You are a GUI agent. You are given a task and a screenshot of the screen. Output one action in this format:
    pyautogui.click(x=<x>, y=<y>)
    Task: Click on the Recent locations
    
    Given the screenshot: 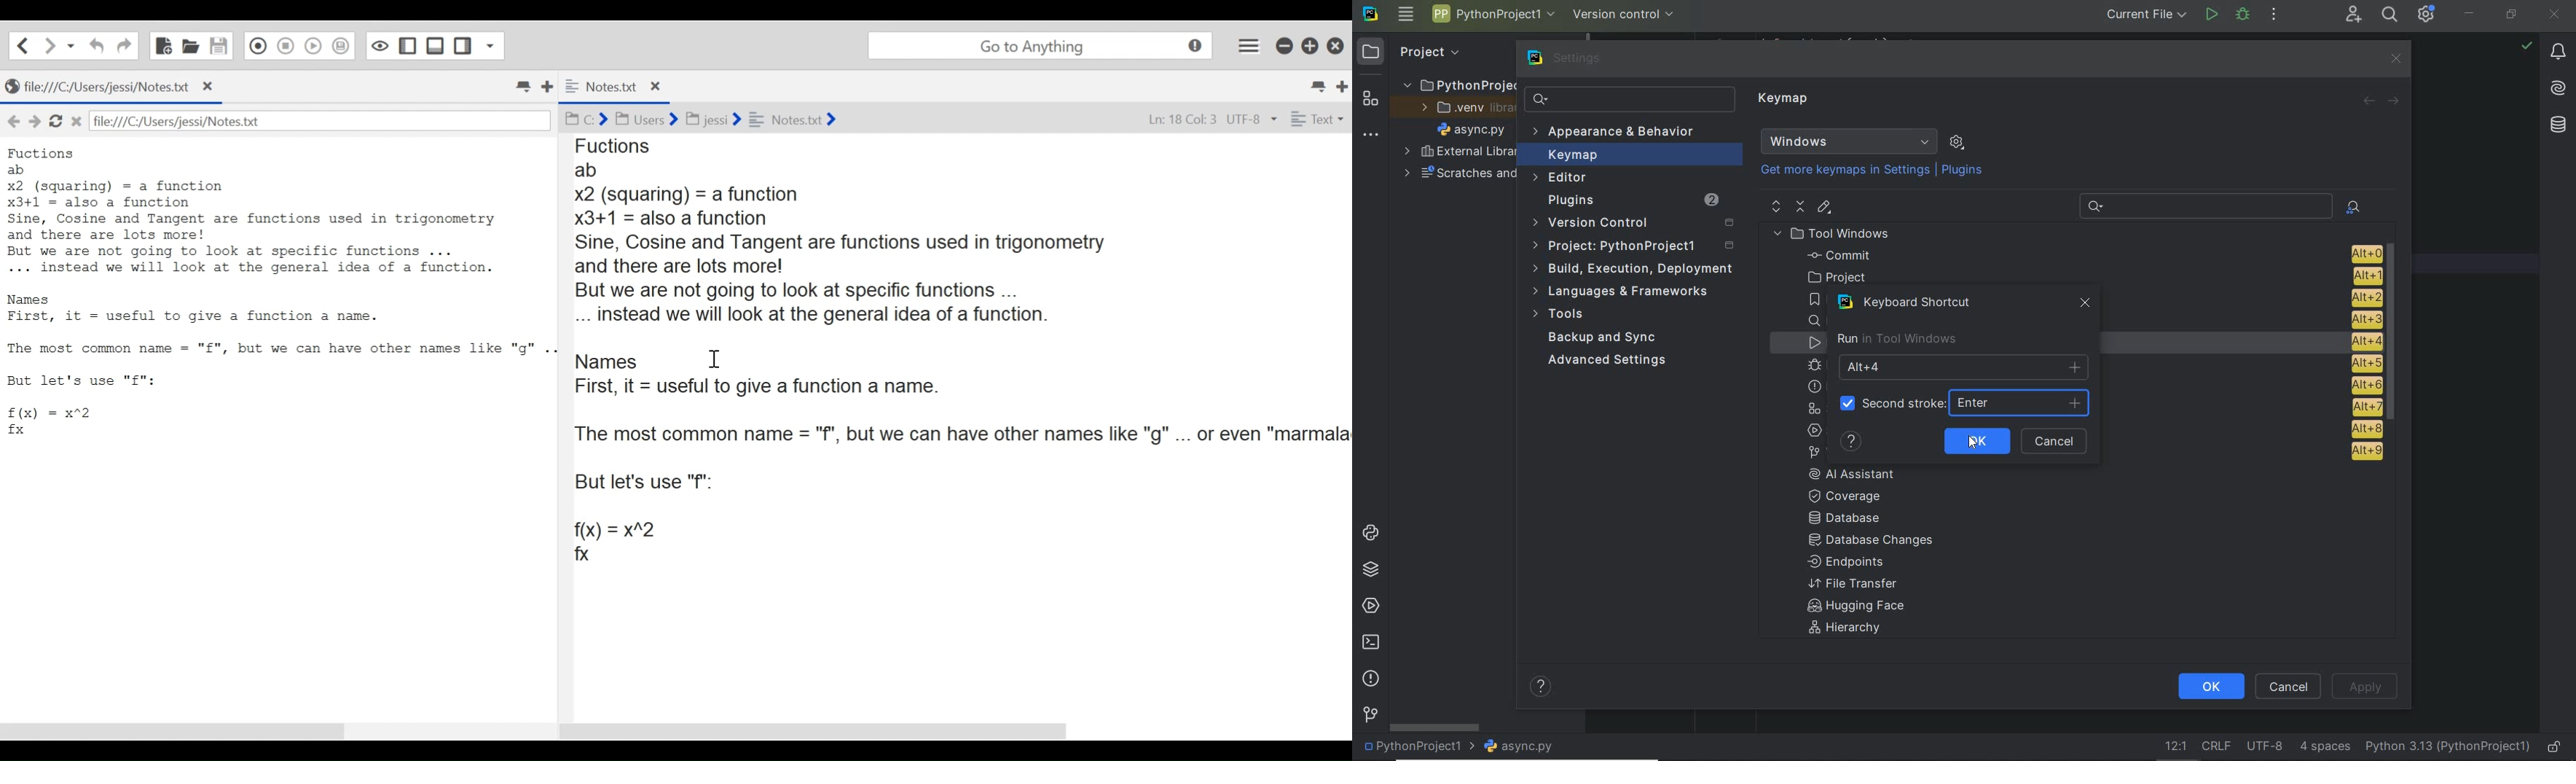 What is the action you would take?
    pyautogui.click(x=73, y=45)
    